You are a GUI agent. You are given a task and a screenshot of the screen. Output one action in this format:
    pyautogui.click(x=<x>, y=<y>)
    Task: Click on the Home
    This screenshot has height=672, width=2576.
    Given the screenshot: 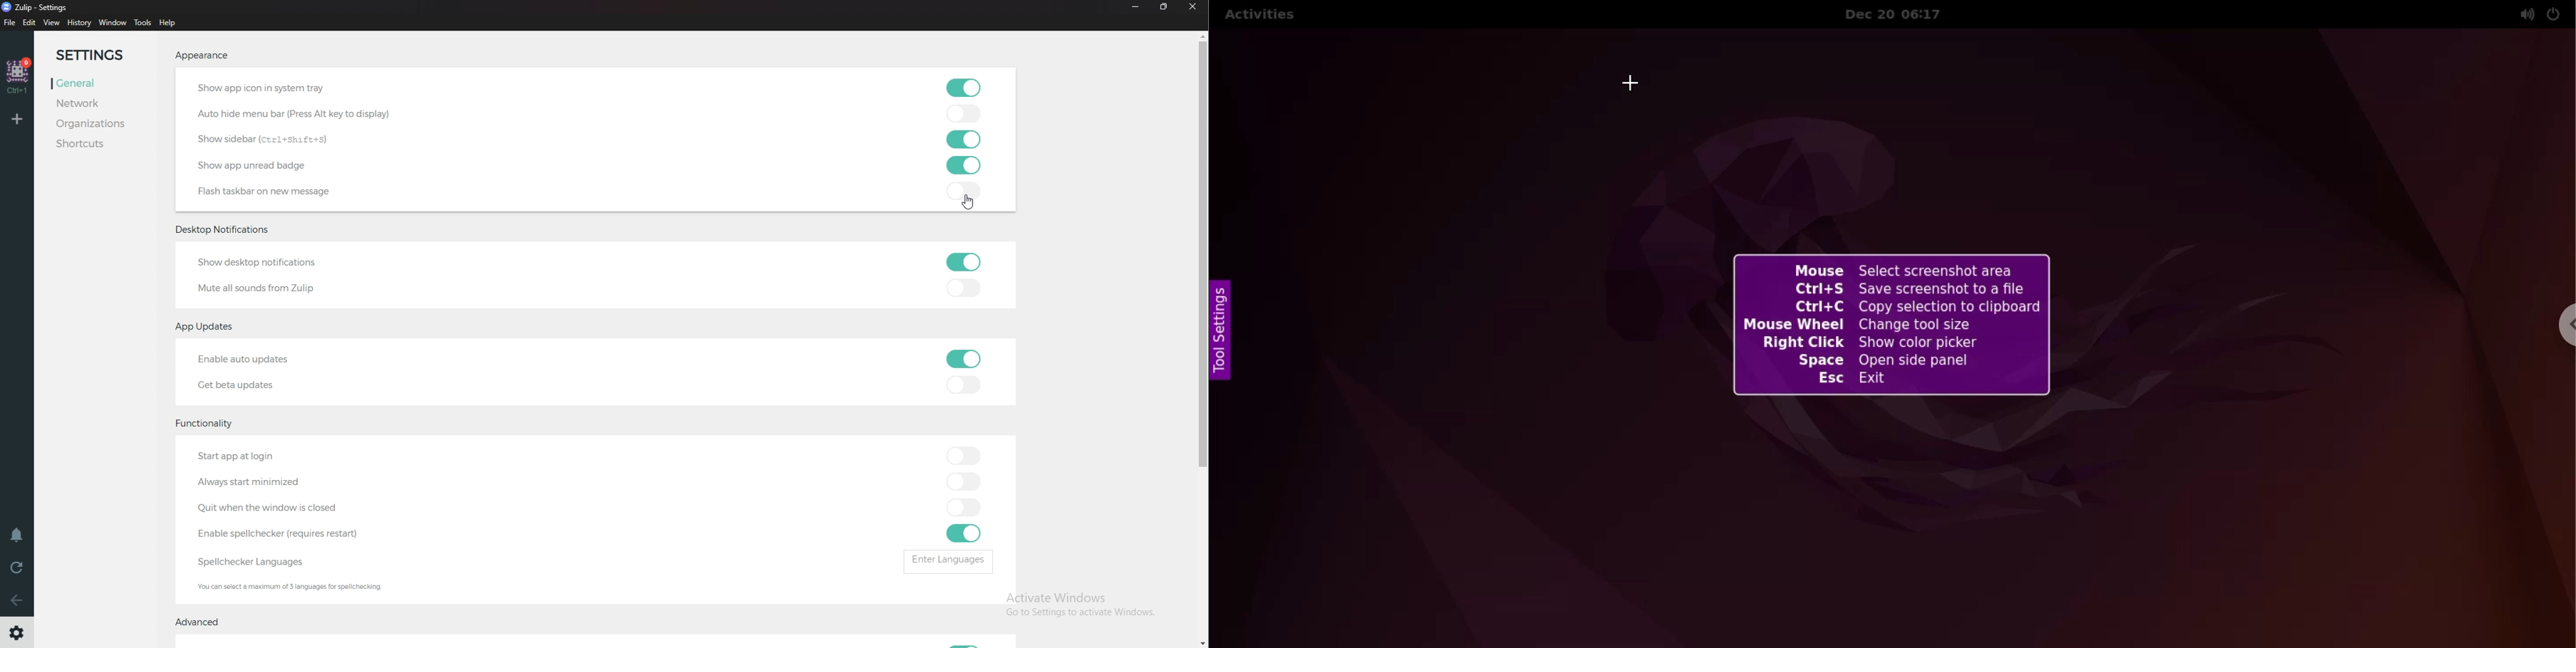 What is the action you would take?
    pyautogui.click(x=18, y=74)
    